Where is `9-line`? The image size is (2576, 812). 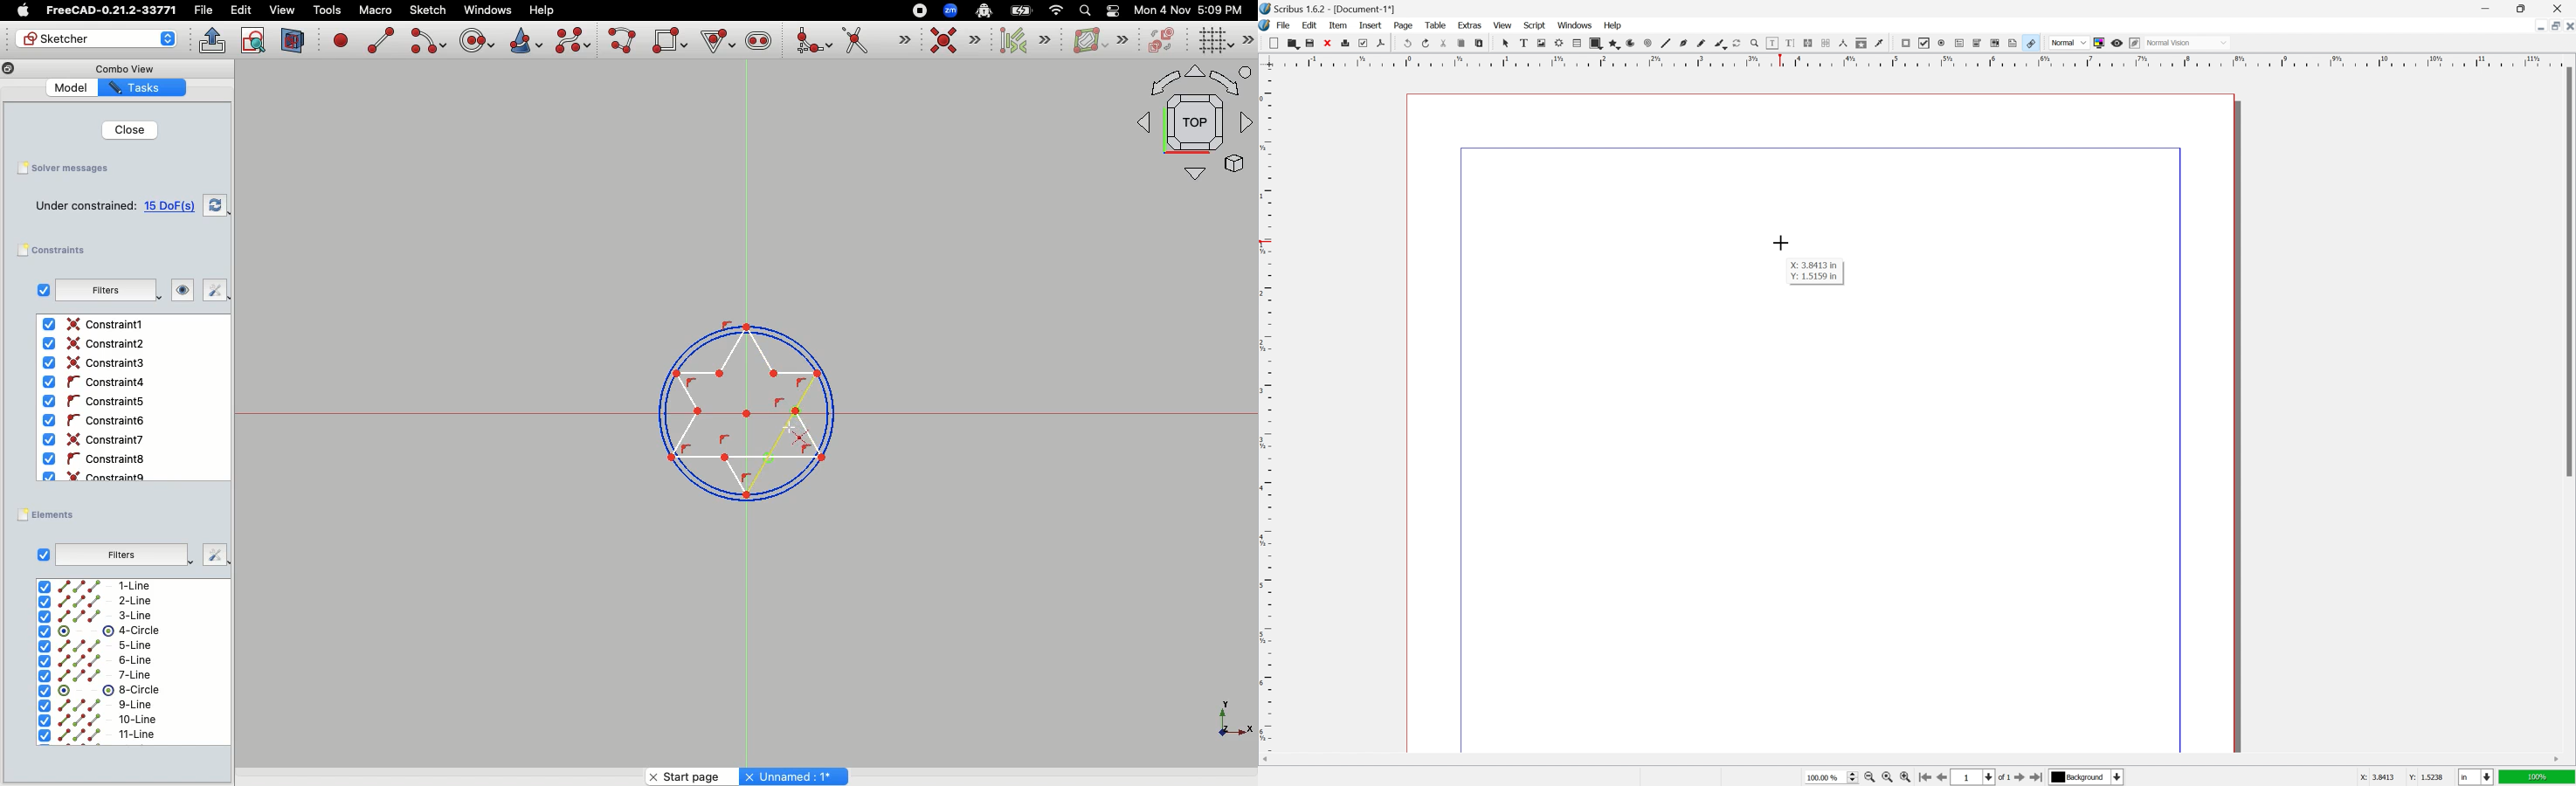
9-line is located at coordinates (100, 706).